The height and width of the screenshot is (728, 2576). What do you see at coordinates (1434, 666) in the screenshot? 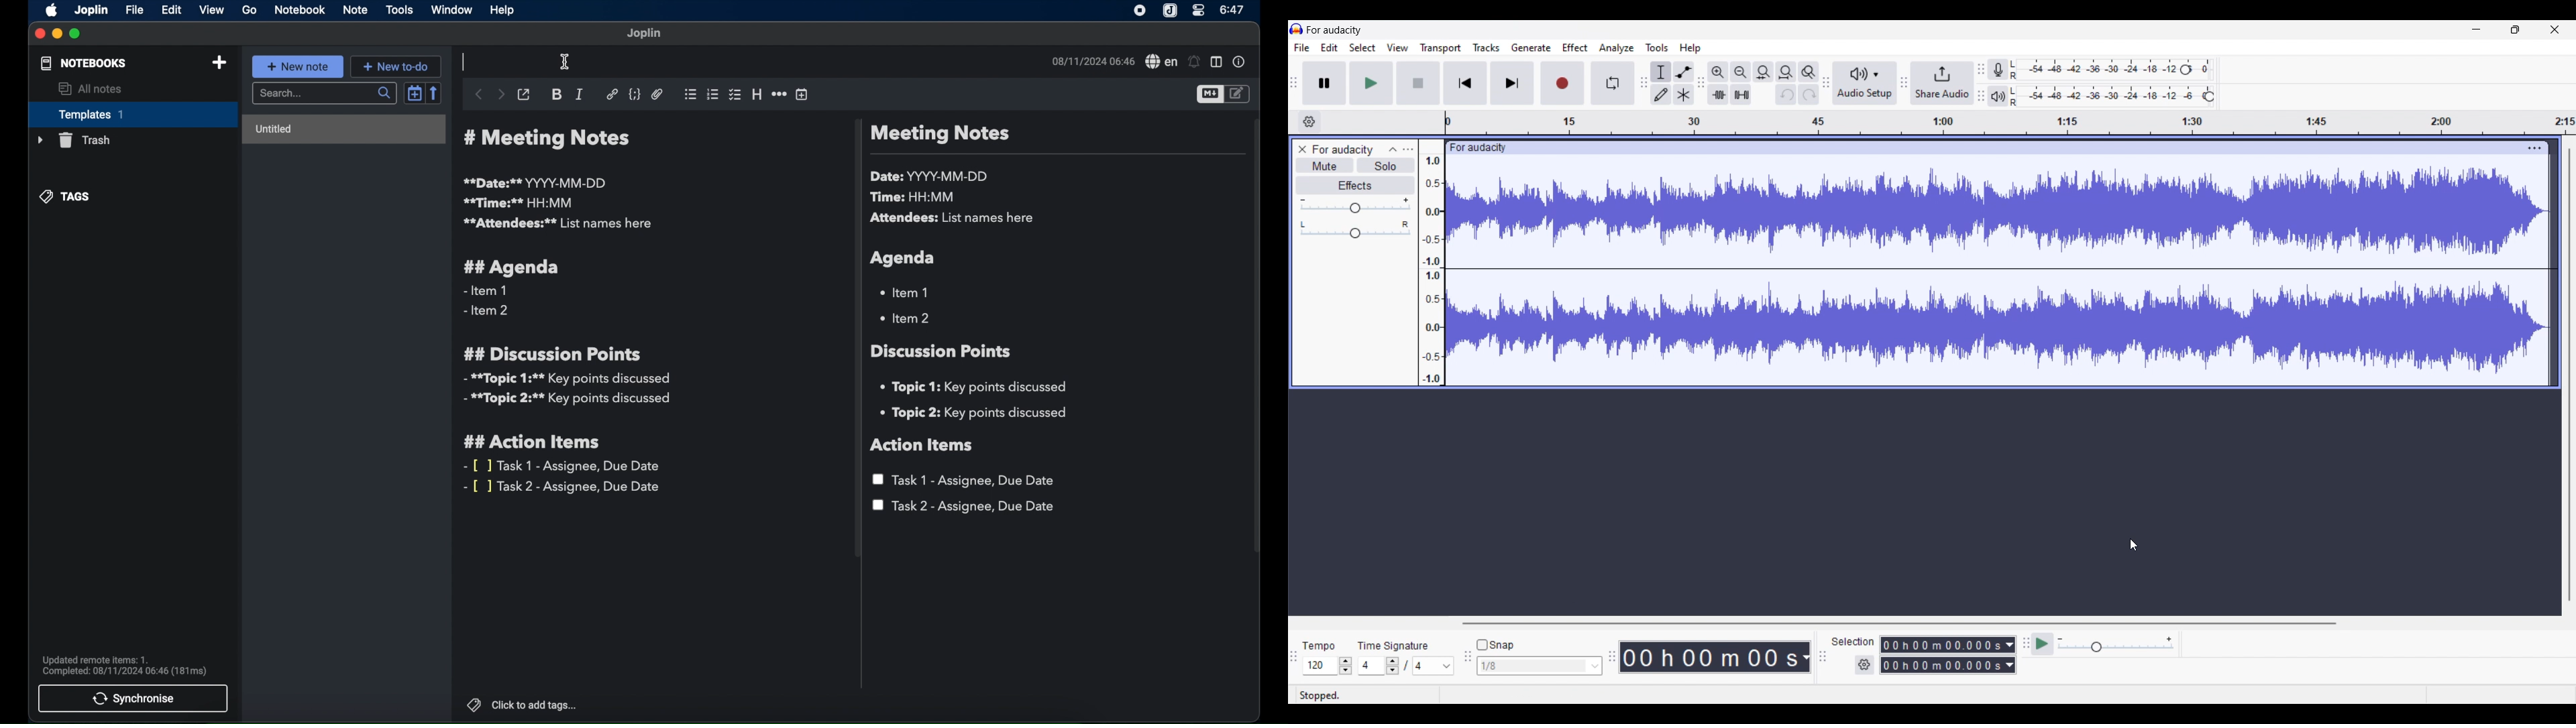
I see `Max time signature options` at bounding box center [1434, 666].